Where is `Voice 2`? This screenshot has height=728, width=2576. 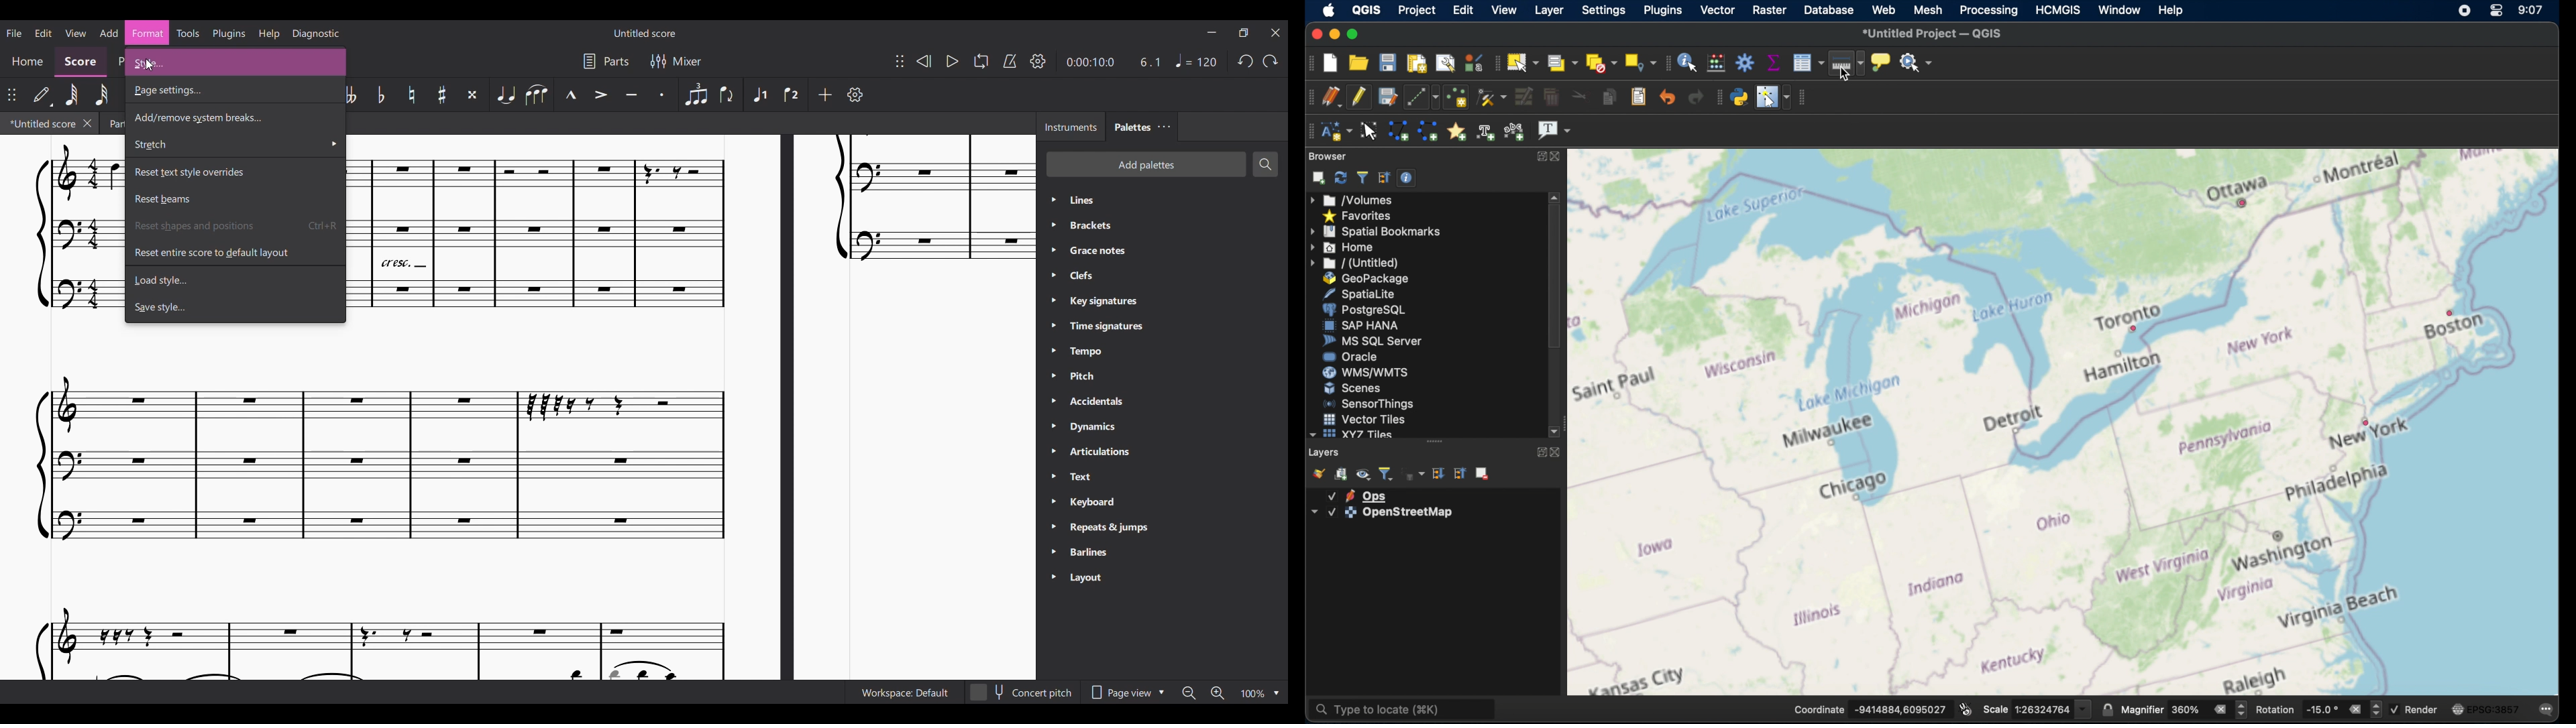 Voice 2 is located at coordinates (792, 94).